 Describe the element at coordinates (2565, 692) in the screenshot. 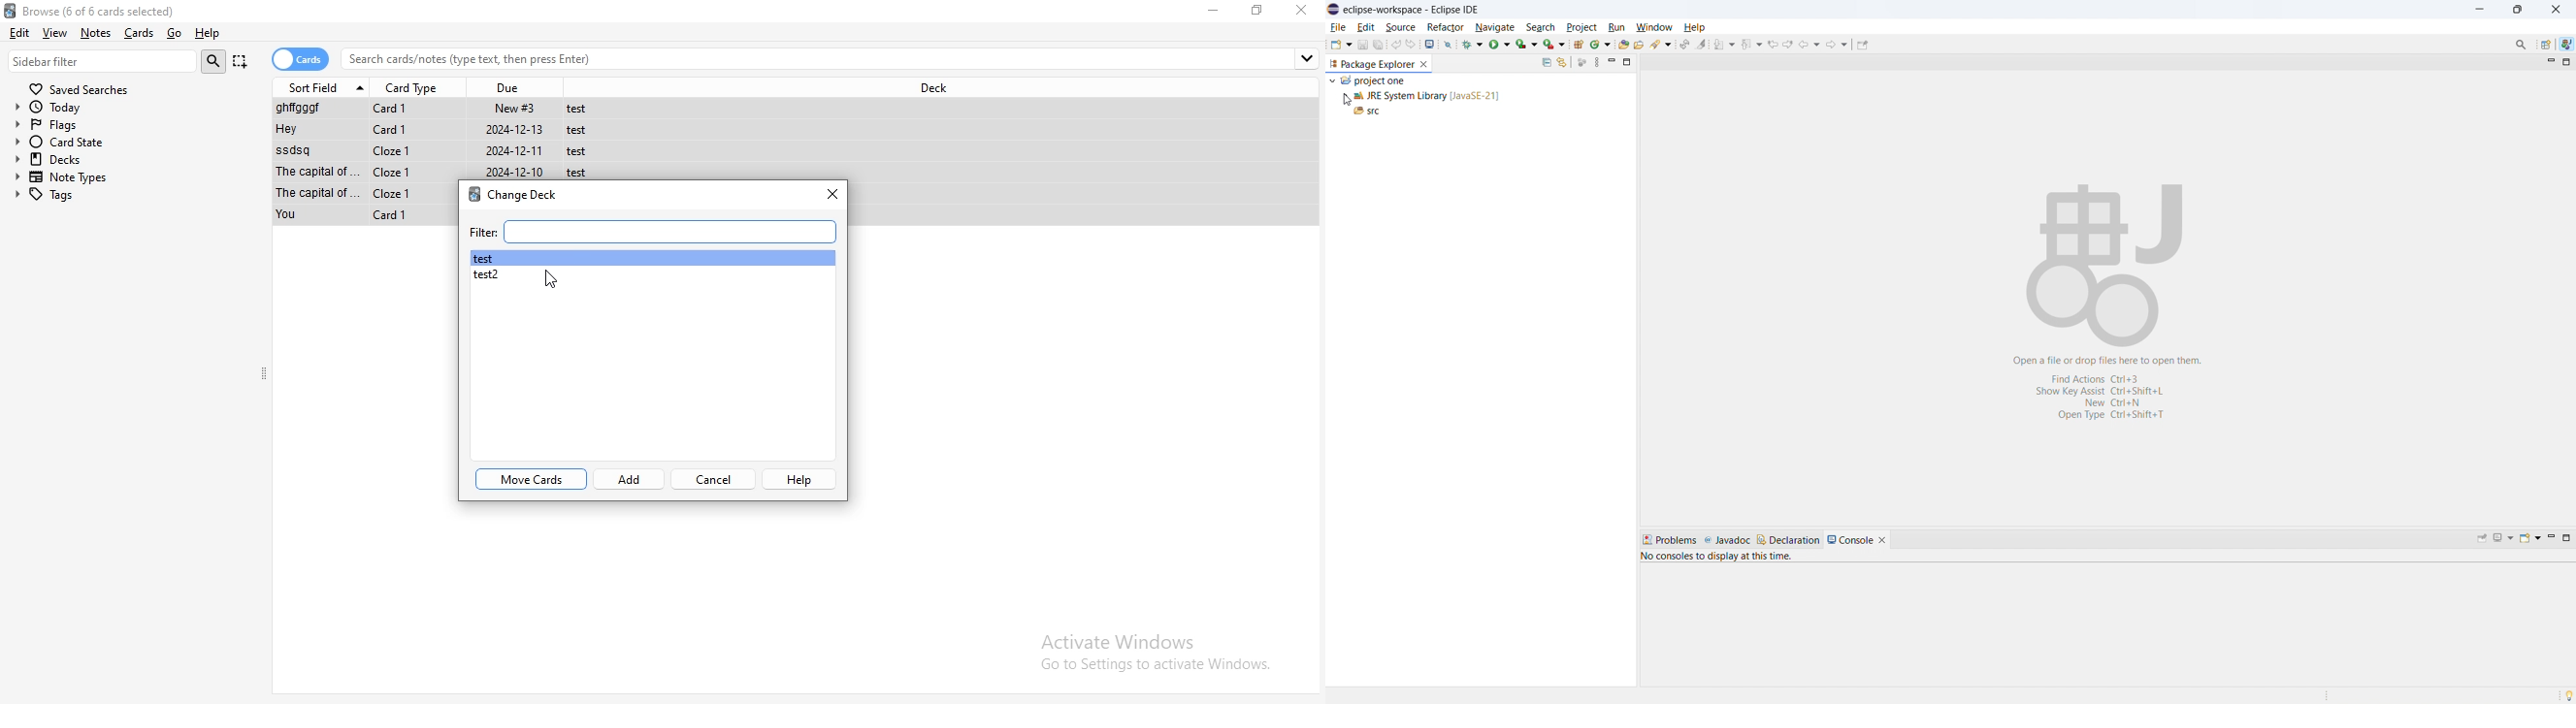

I see `Tip of the day` at that location.